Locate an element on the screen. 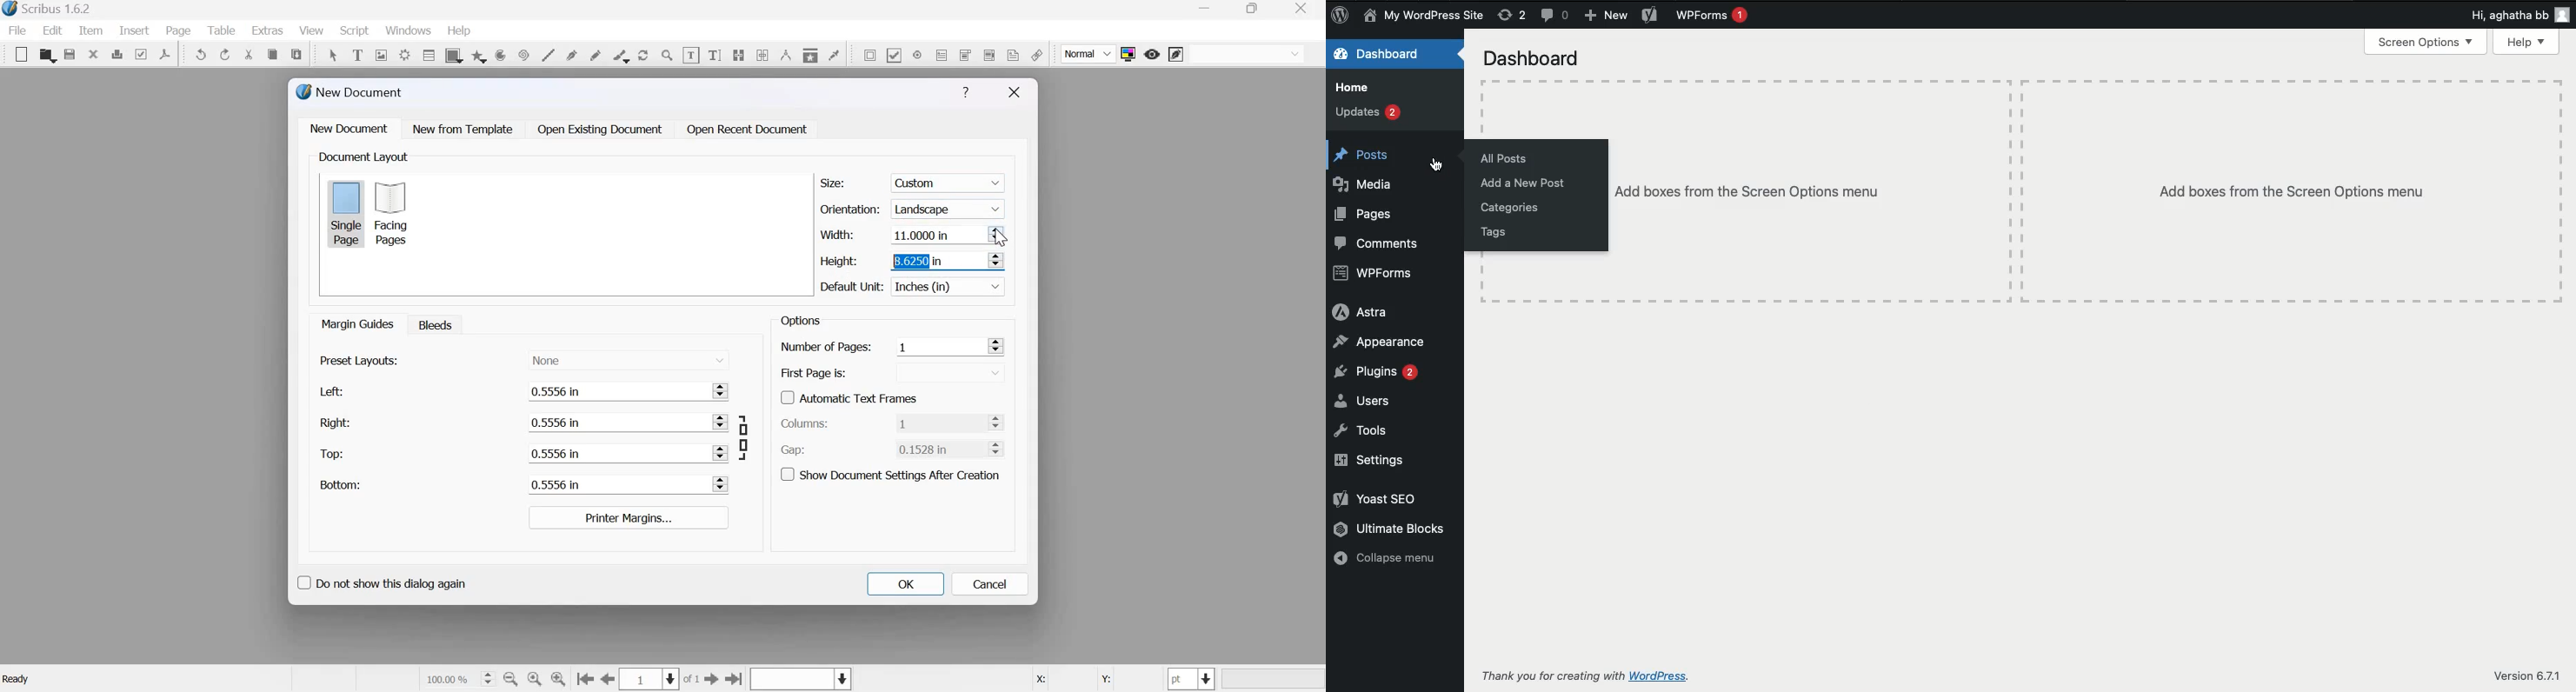 This screenshot has height=700, width=2576. Options is located at coordinates (798, 320).